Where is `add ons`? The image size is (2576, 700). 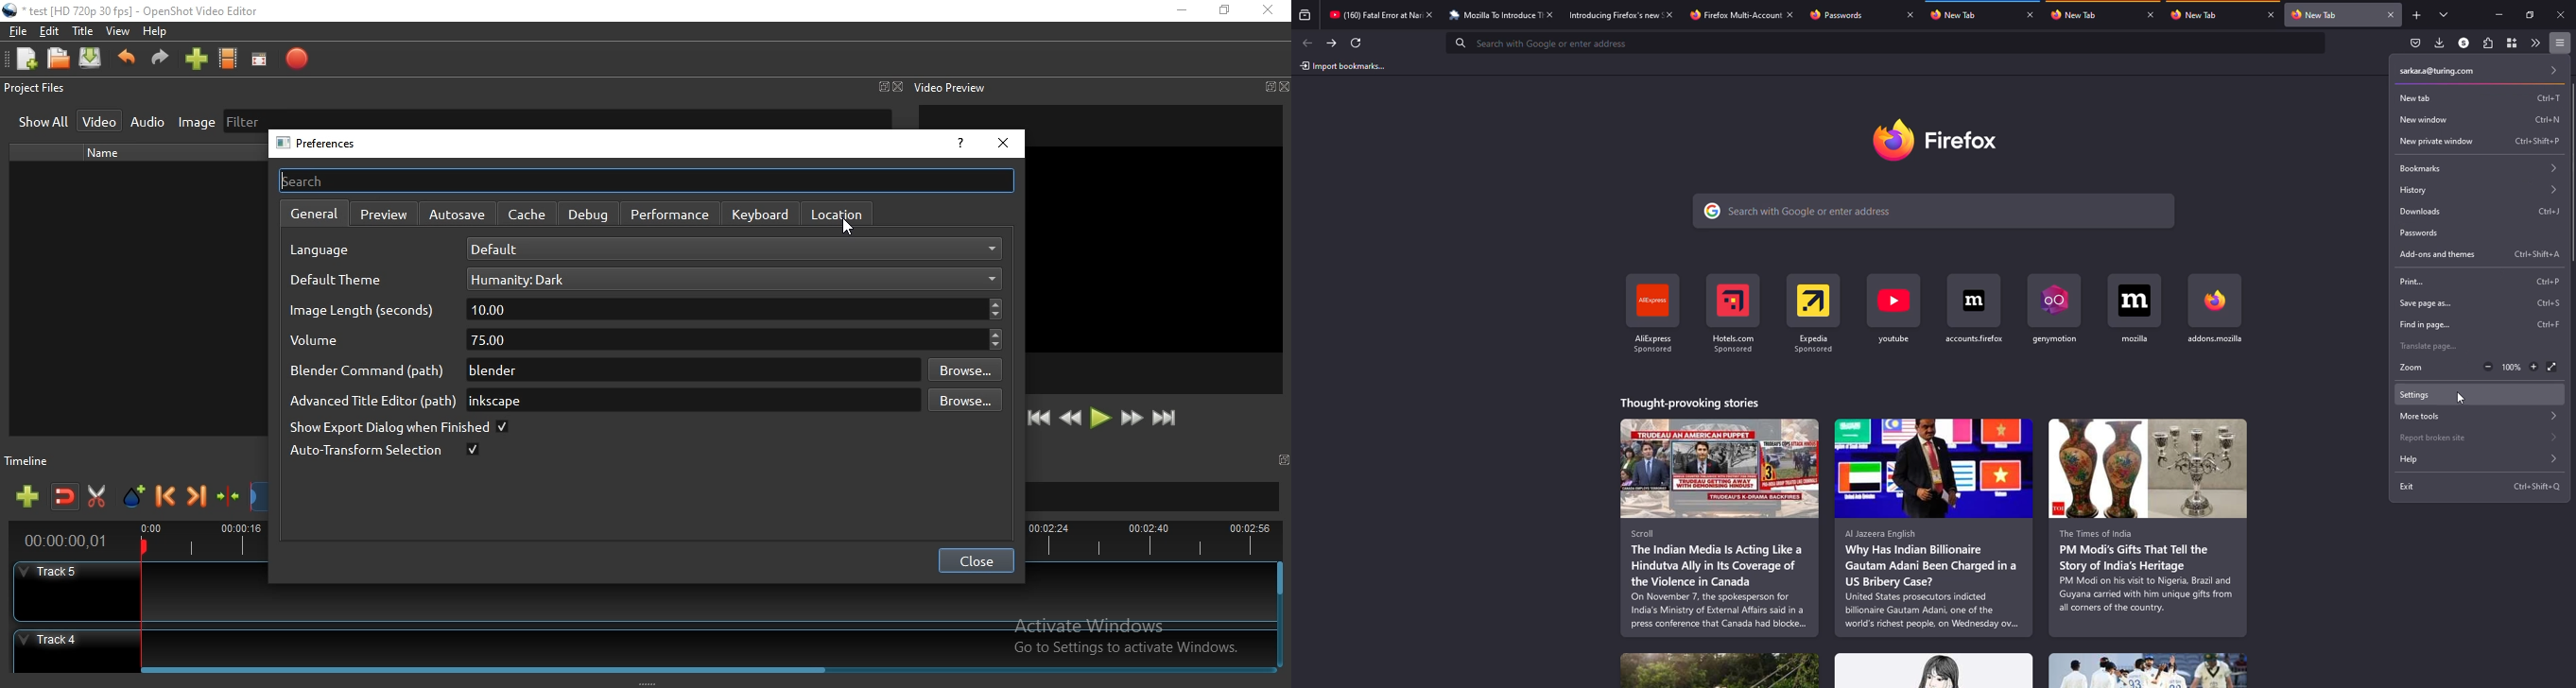 add ons is located at coordinates (2481, 255).